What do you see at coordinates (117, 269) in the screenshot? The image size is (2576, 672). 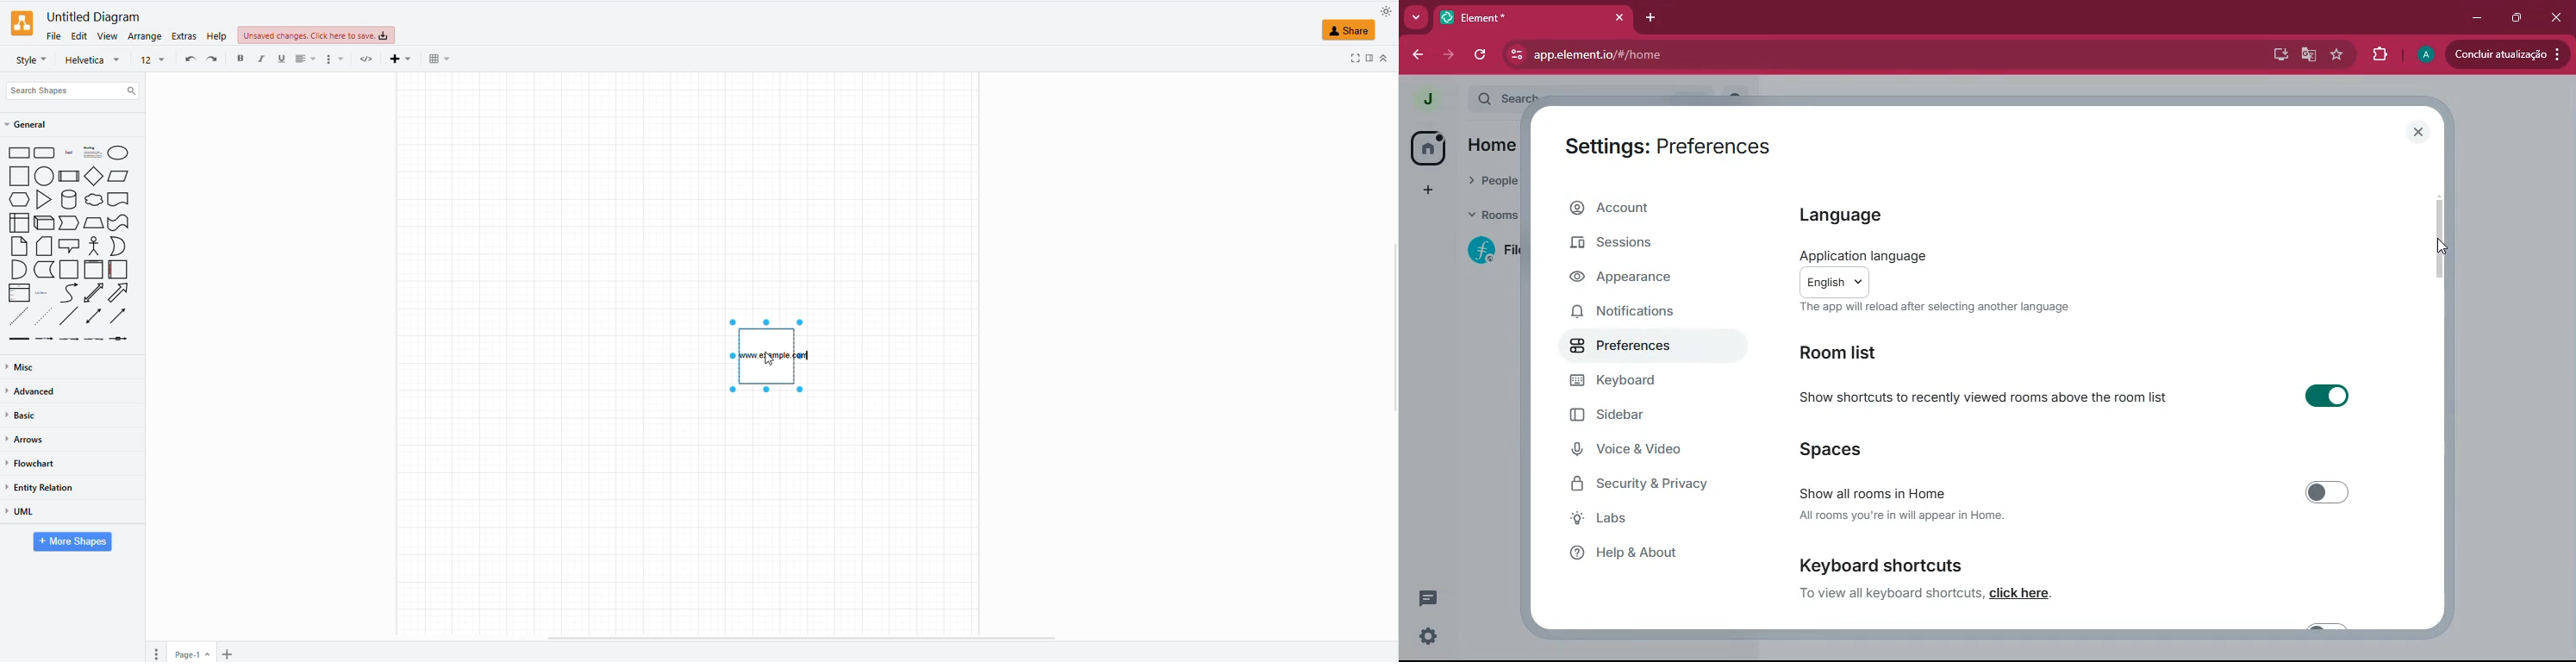 I see `horizontal container` at bounding box center [117, 269].